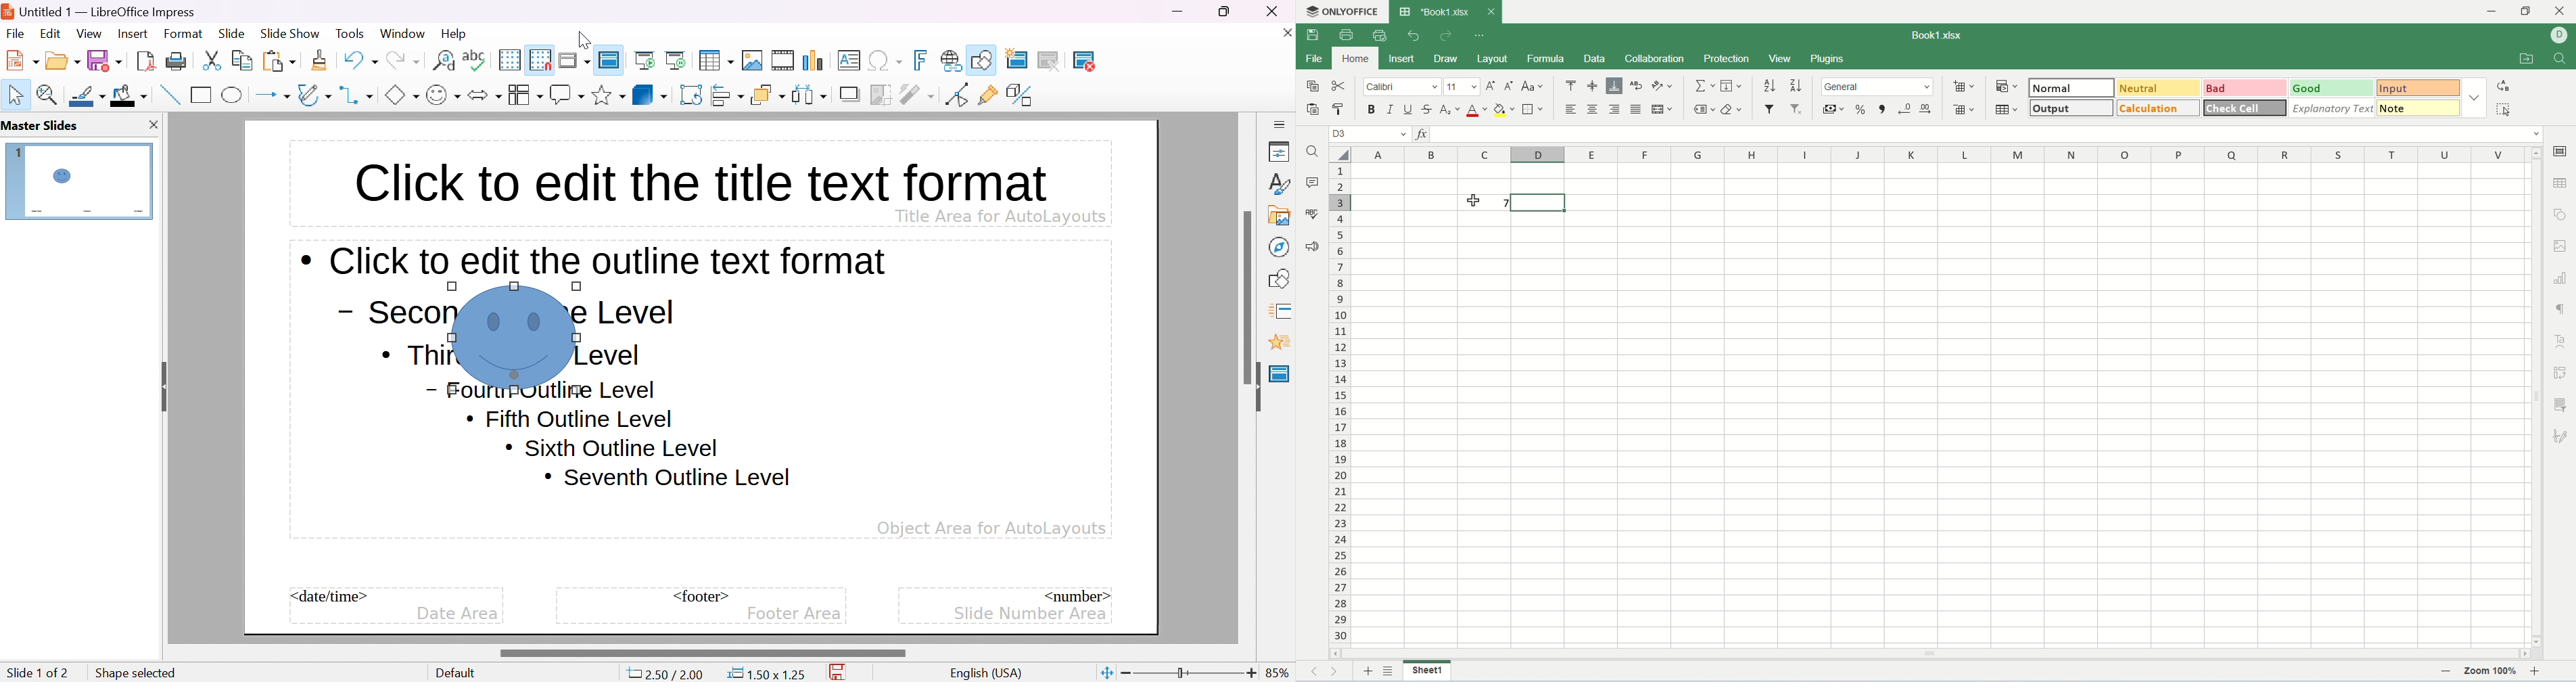 The width and height of the screenshot is (2576, 700). What do you see at coordinates (1339, 402) in the screenshot?
I see `row number` at bounding box center [1339, 402].